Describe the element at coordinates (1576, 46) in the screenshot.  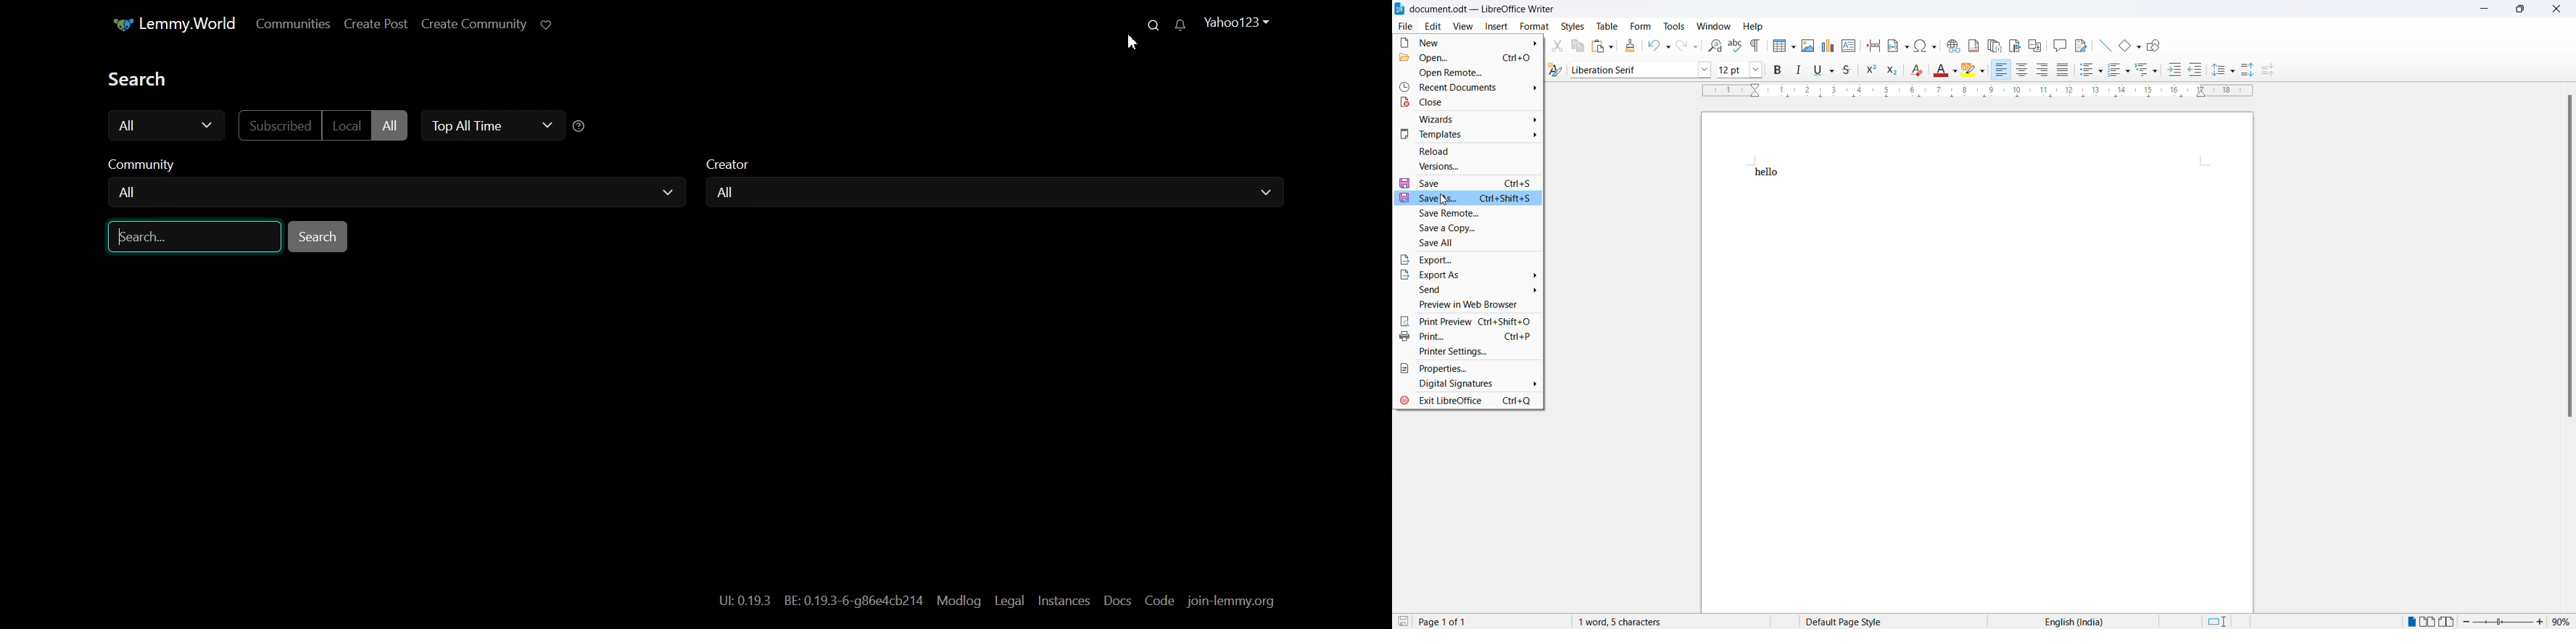
I see `Copy` at that location.